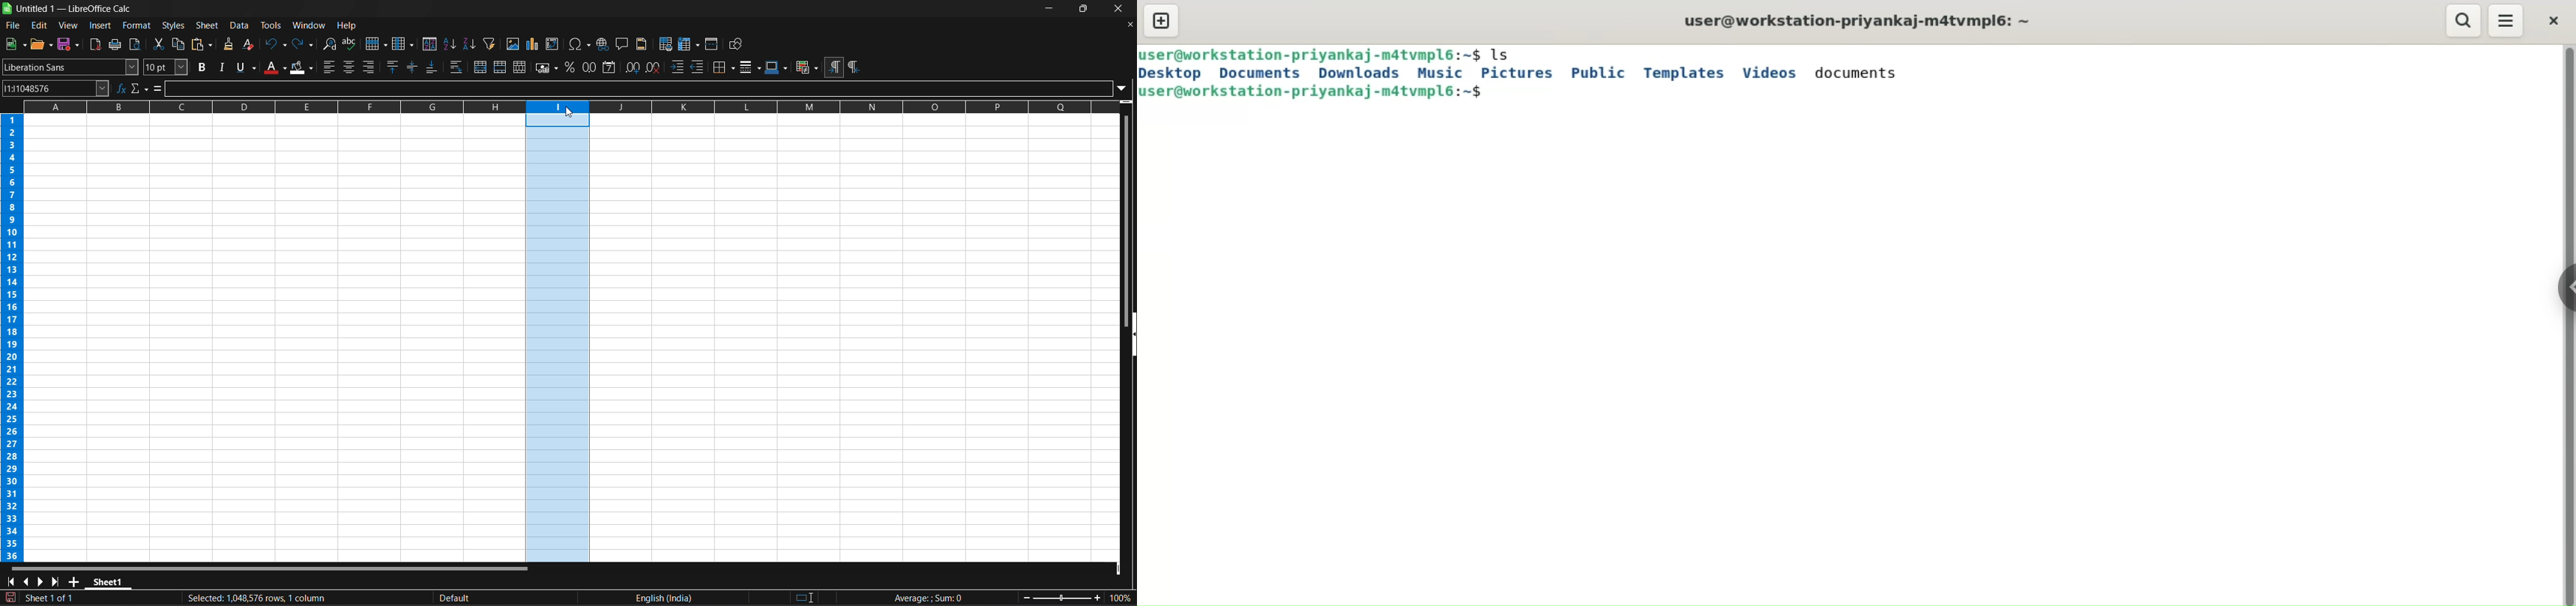 The height and width of the screenshot is (616, 2576). I want to click on window, so click(309, 25).